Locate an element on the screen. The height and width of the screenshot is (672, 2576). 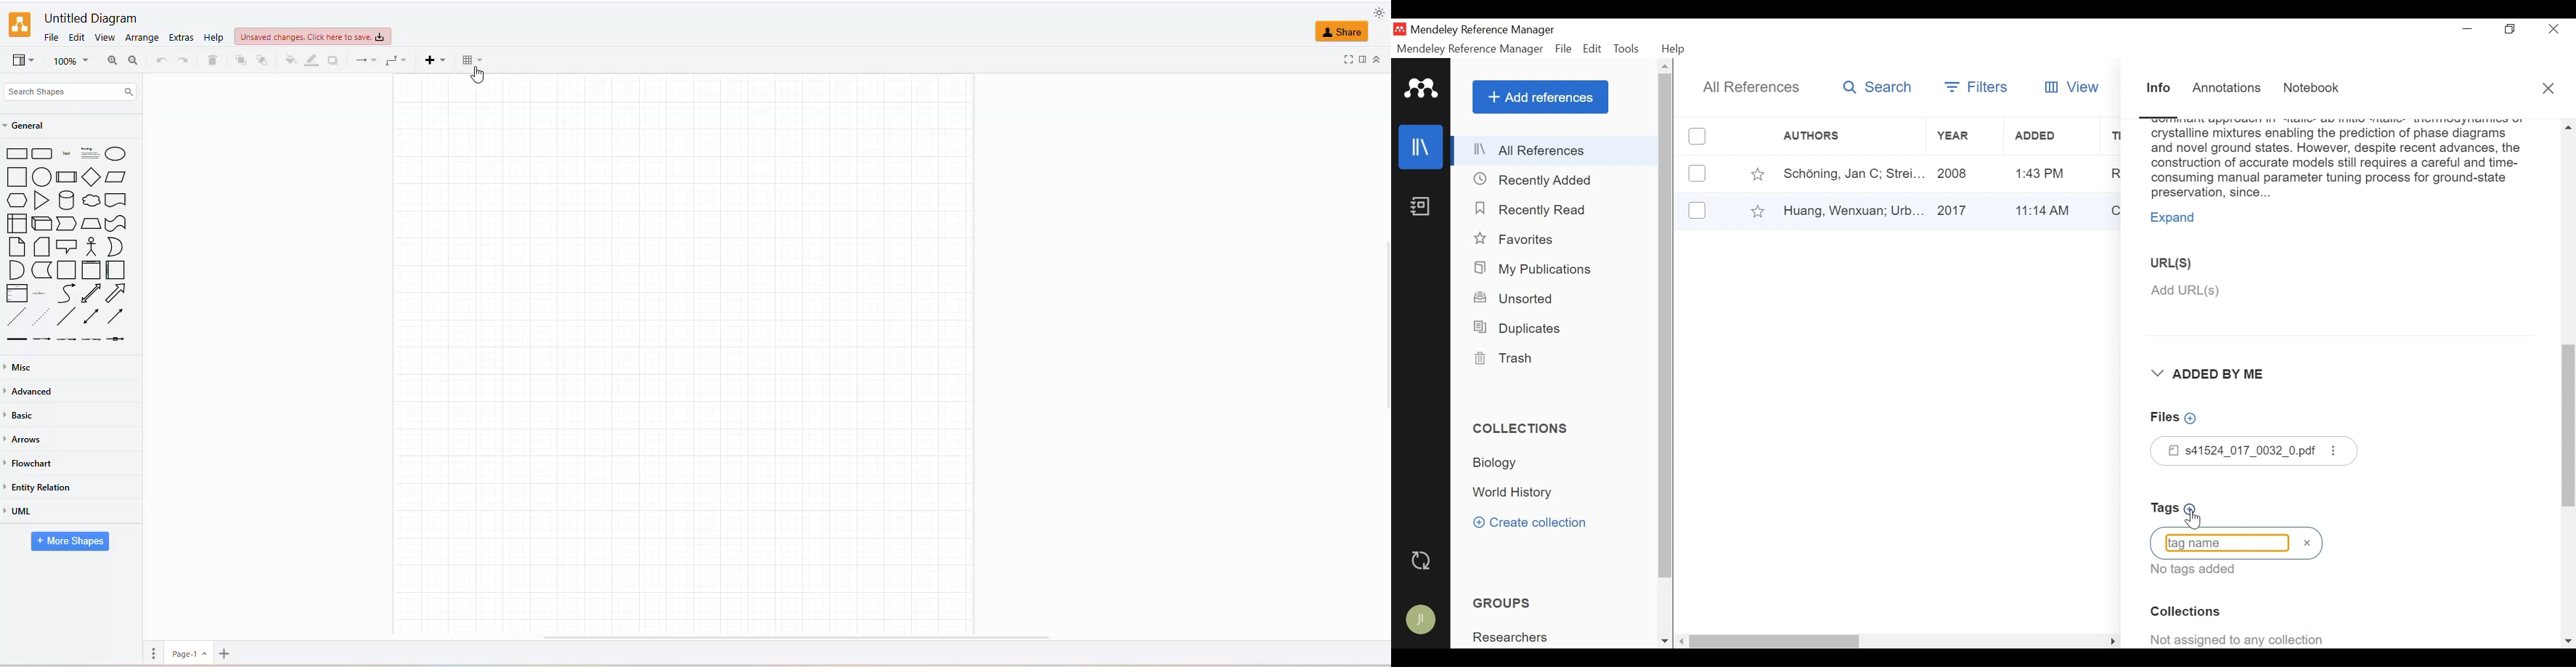
Collection is located at coordinates (2188, 612).